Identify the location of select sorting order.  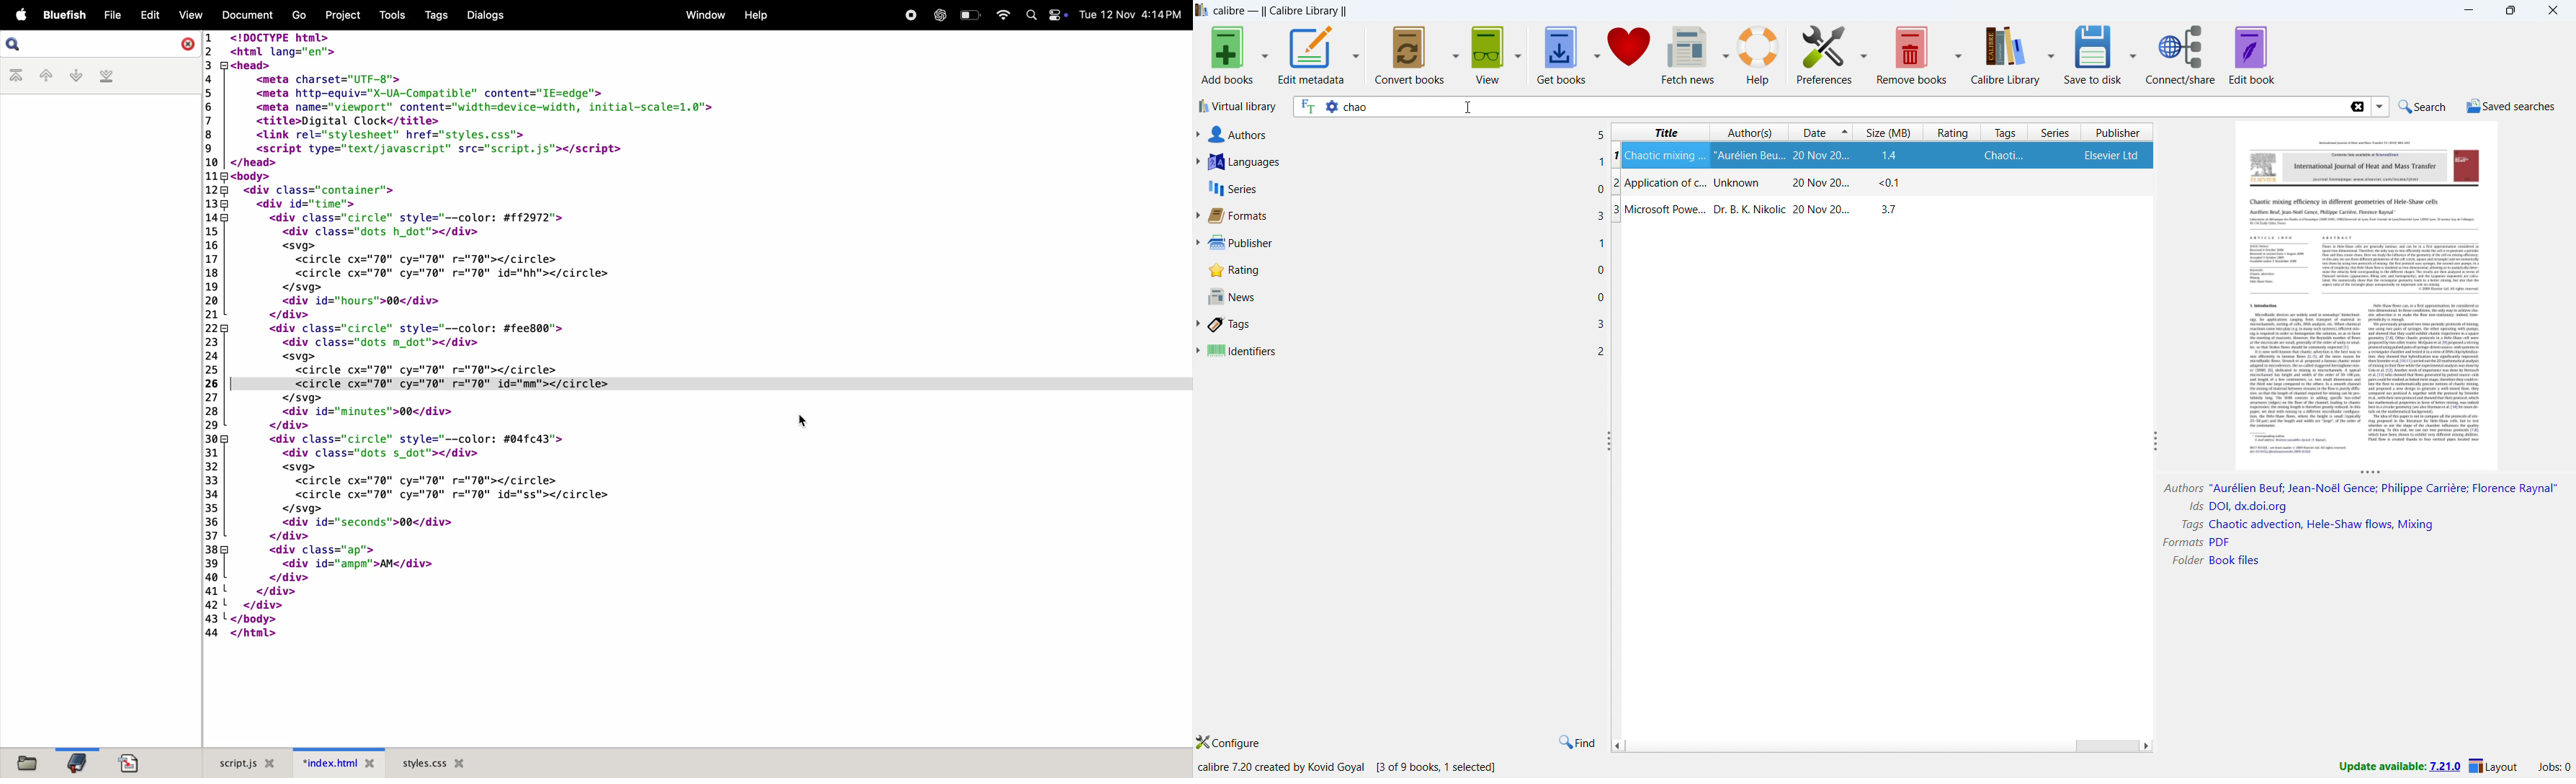
(1846, 132).